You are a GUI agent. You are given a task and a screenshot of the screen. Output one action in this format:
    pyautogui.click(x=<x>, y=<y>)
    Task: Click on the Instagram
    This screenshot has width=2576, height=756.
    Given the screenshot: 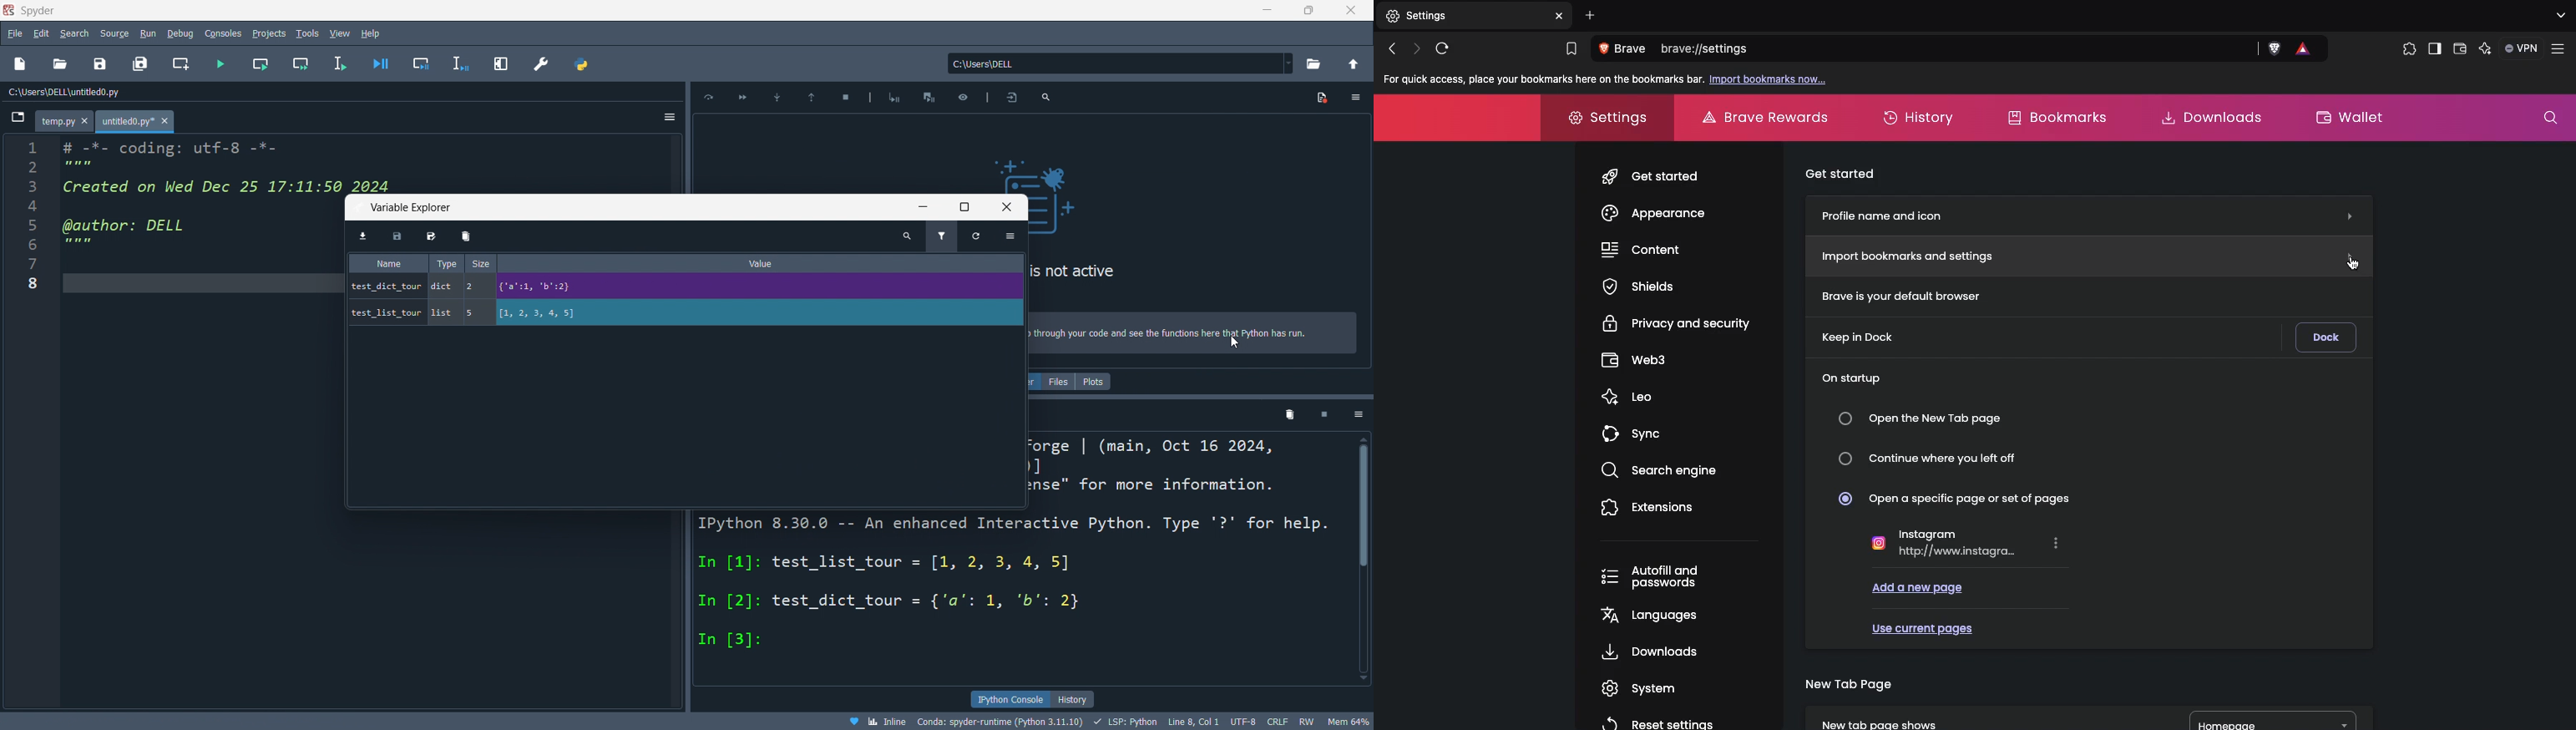 What is the action you would take?
    pyautogui.click(x=1966, y=542)
    